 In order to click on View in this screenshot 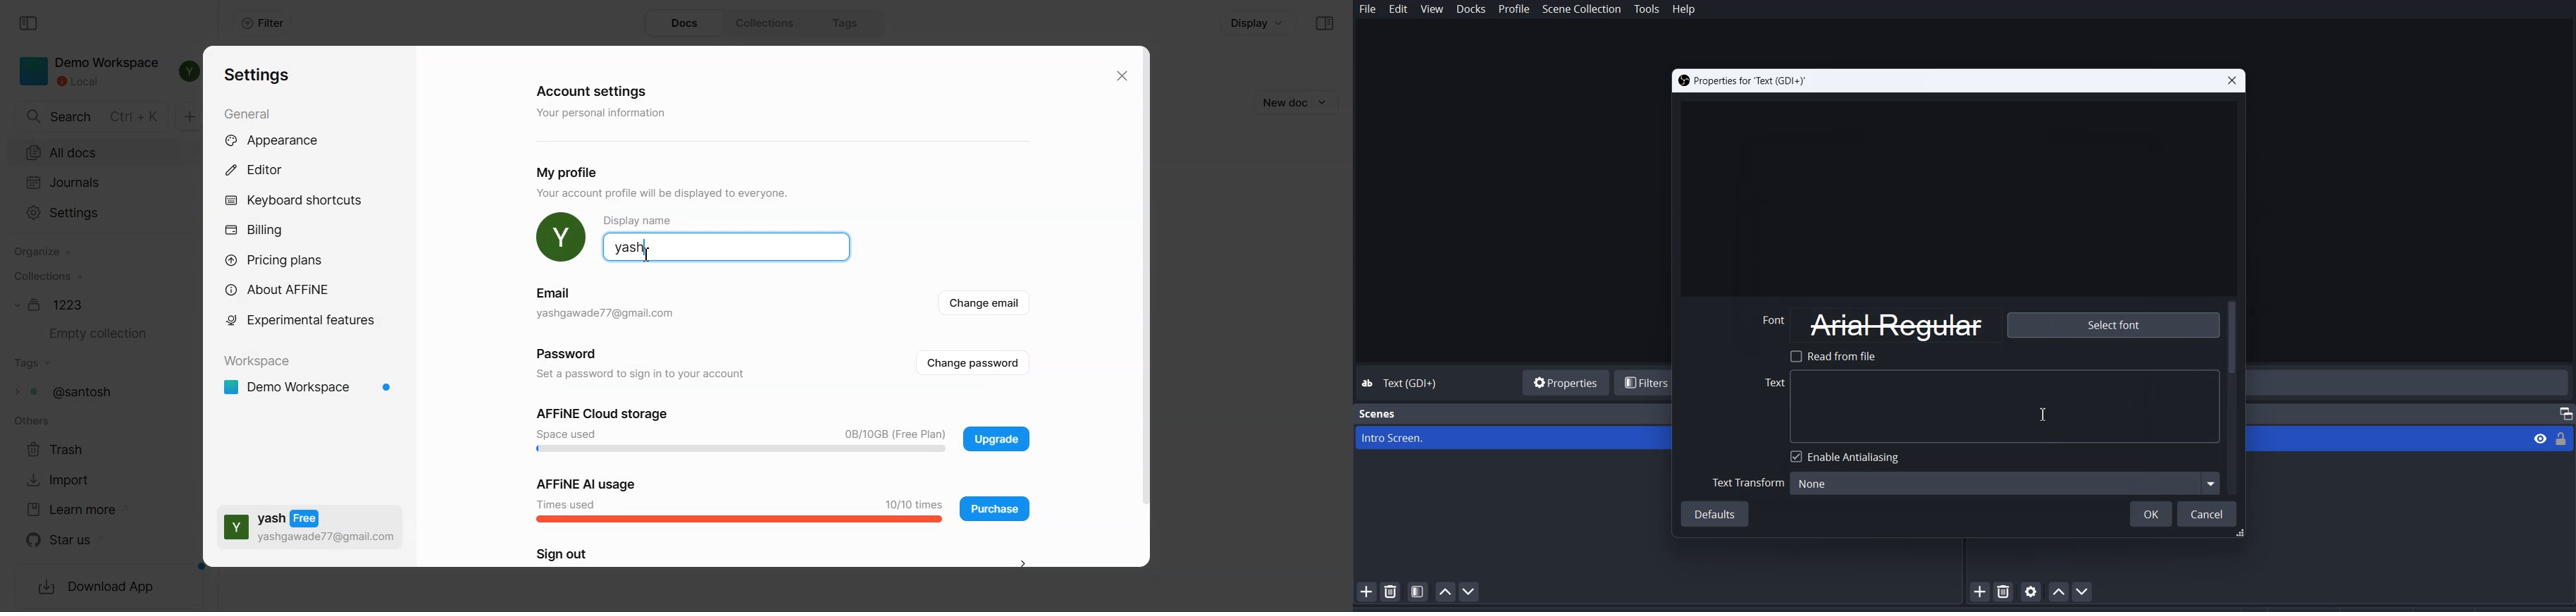, I will do `click(1432, 10)`.